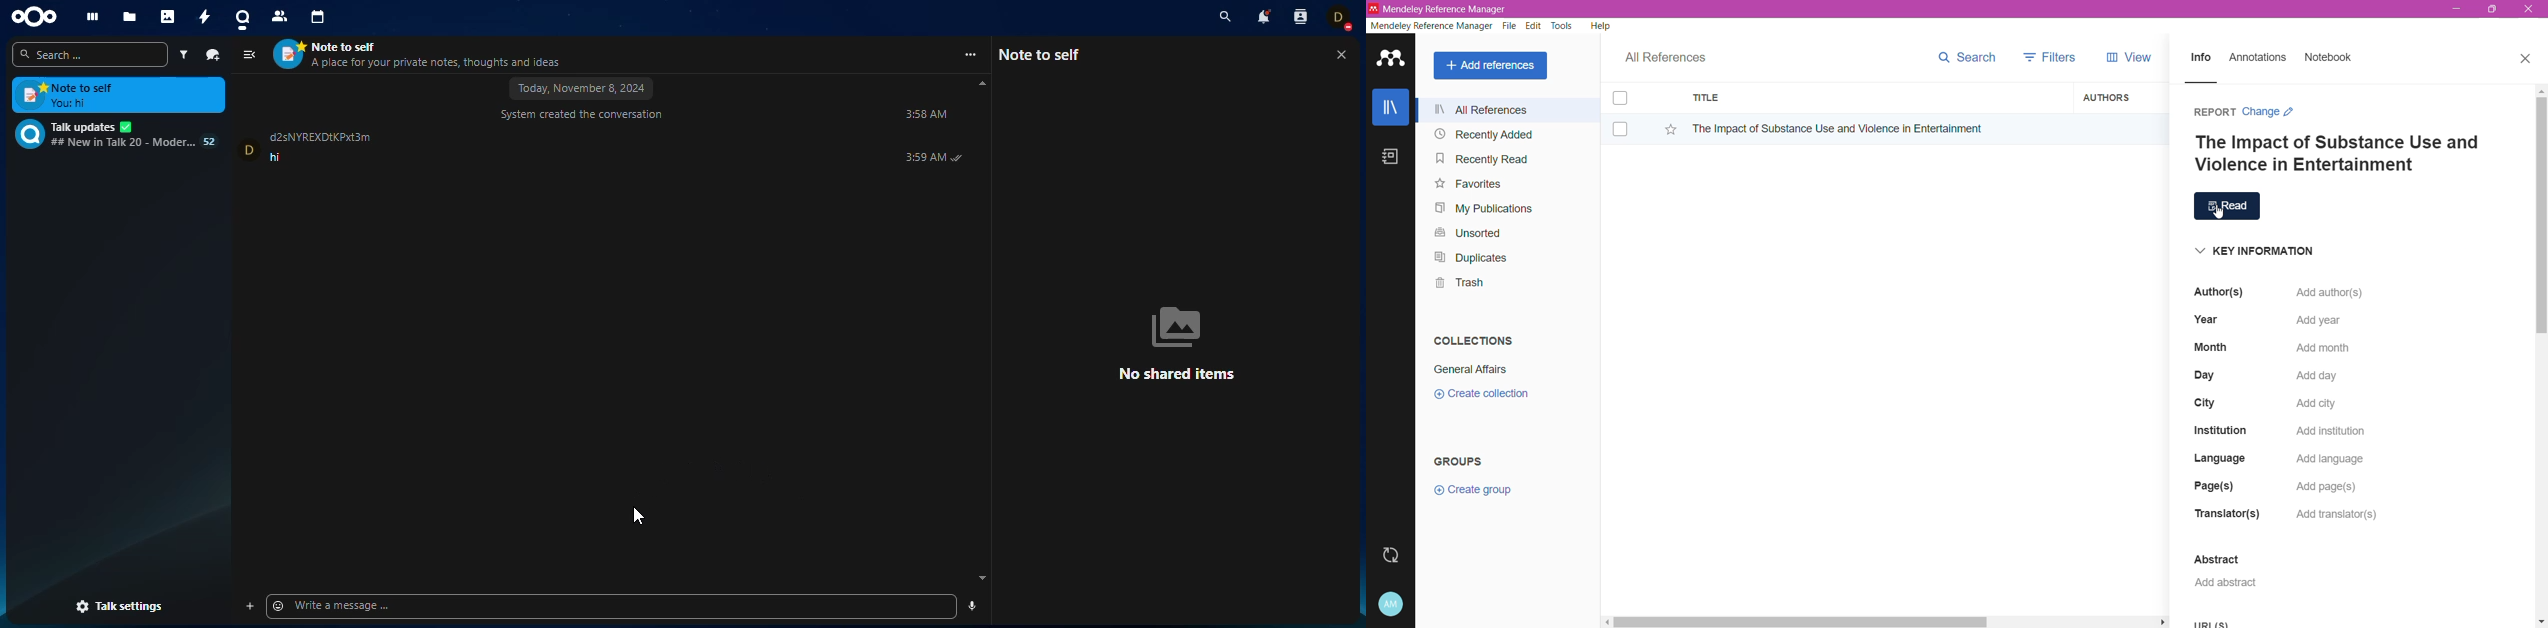 Image resolution: width=2548 pixels, height=644 pixels. What do you see at coordinates (2525, 8) in the screenshot?
I see `Close` at bounding box center [2525, 8].